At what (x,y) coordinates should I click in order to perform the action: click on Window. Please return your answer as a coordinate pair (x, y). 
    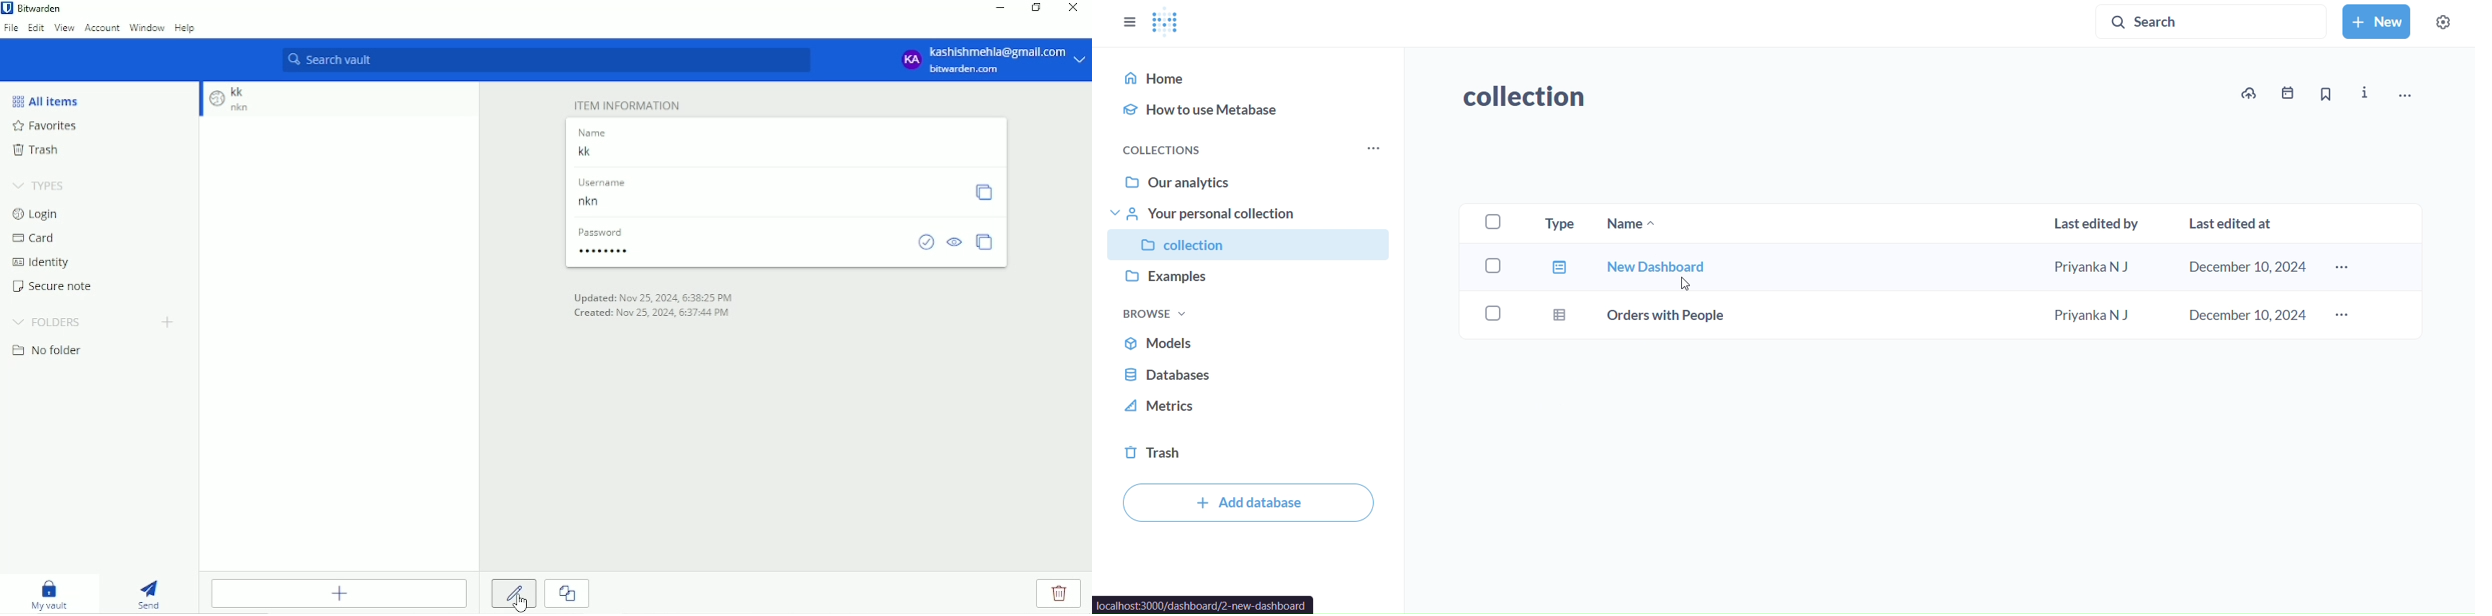
    Looking at the image, I should click on (147, 28).